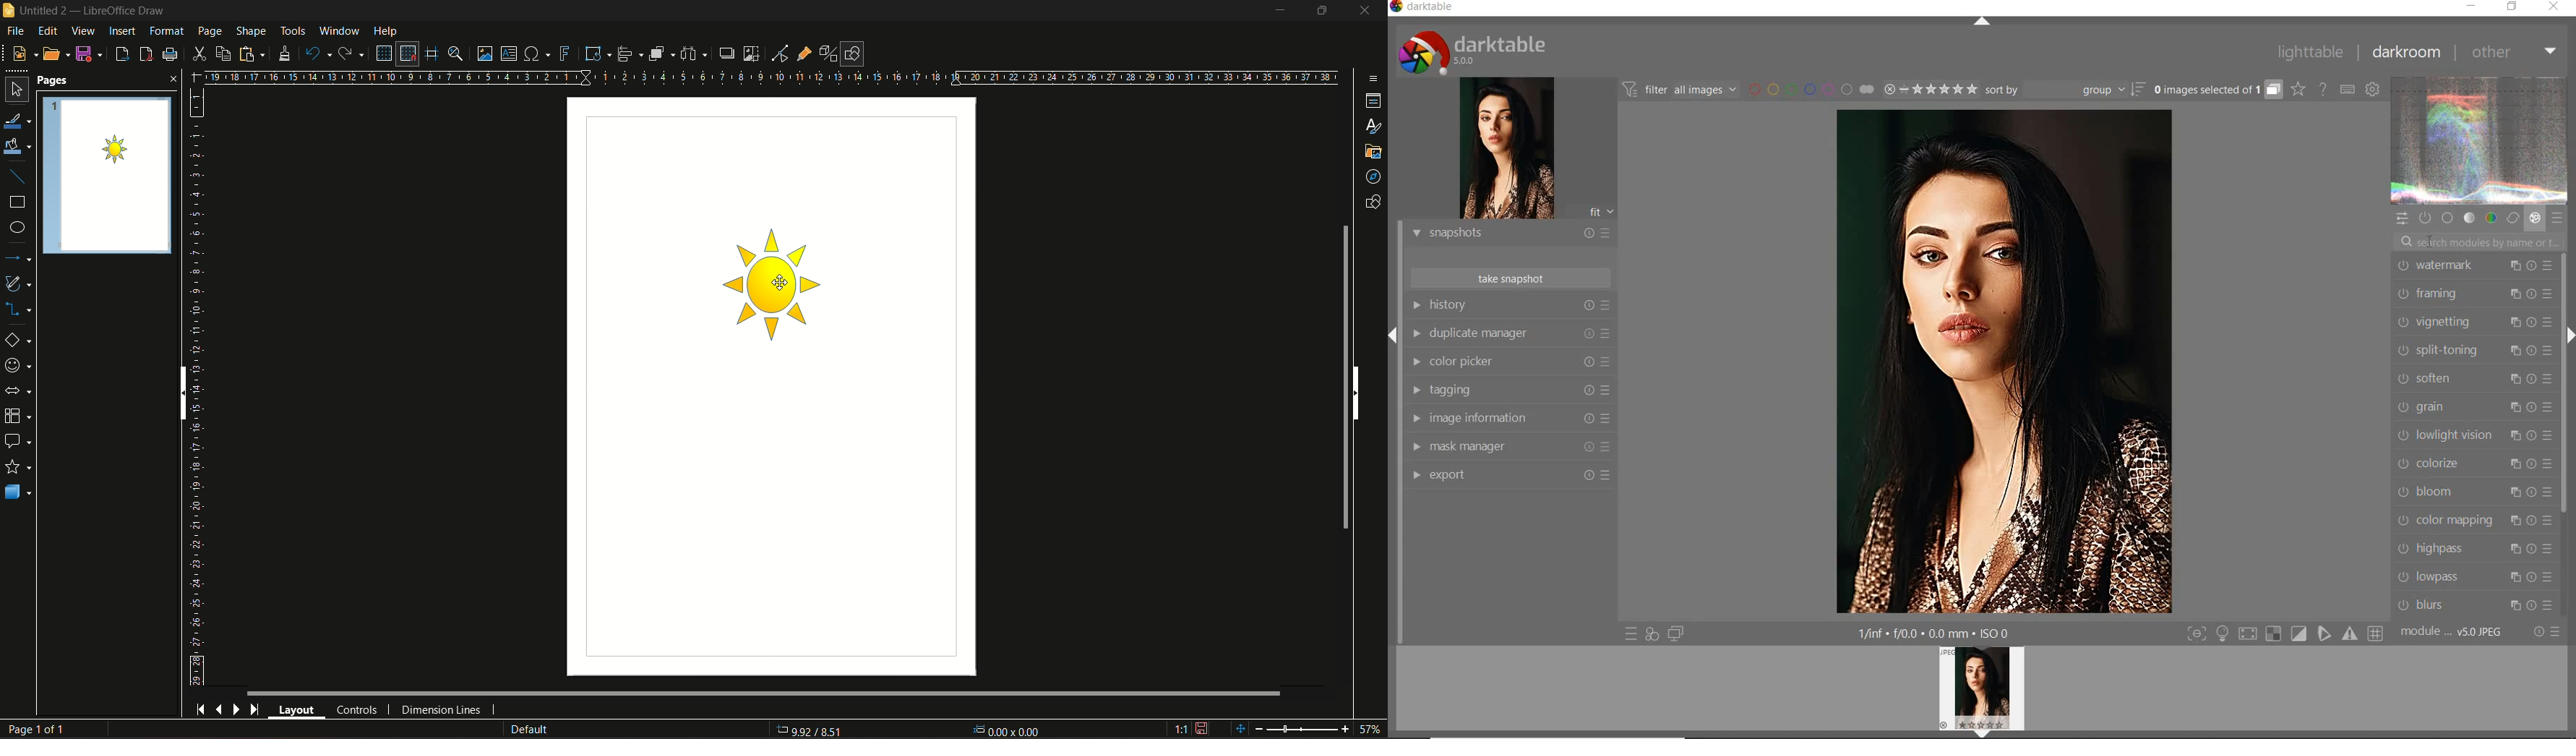 The width and height of the screenshot is (2576, 756). I want to click on page, so click(108, 176).